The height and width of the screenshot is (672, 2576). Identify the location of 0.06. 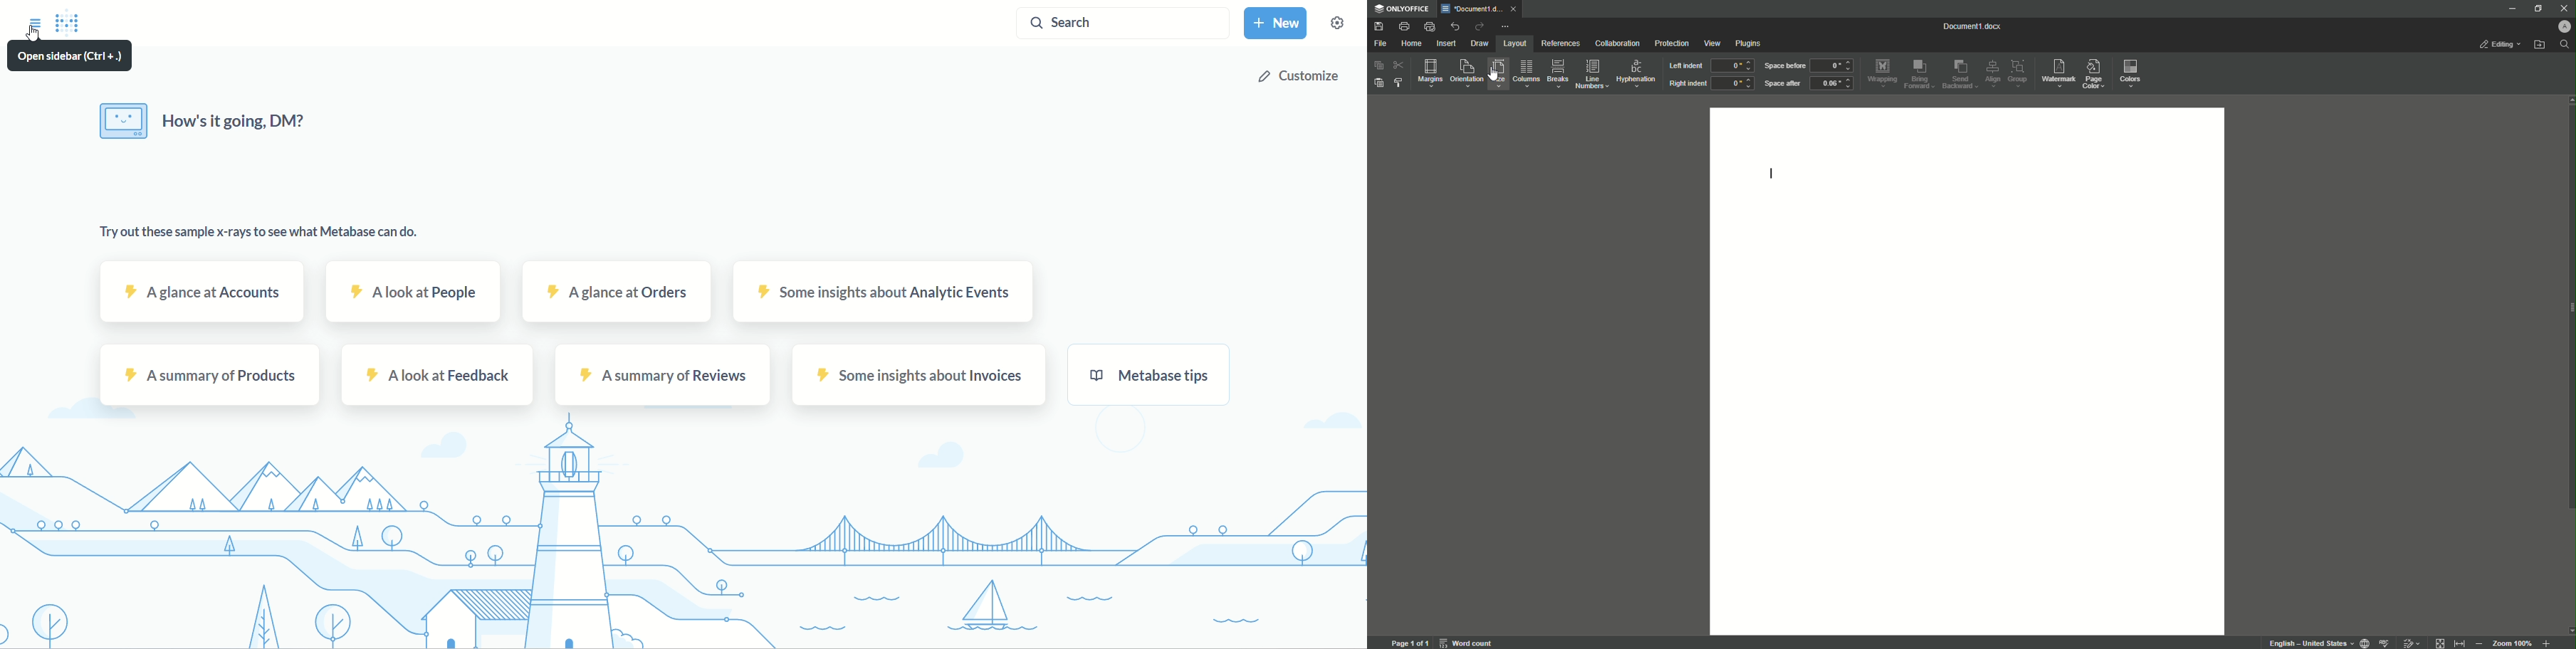
(1834, 84).